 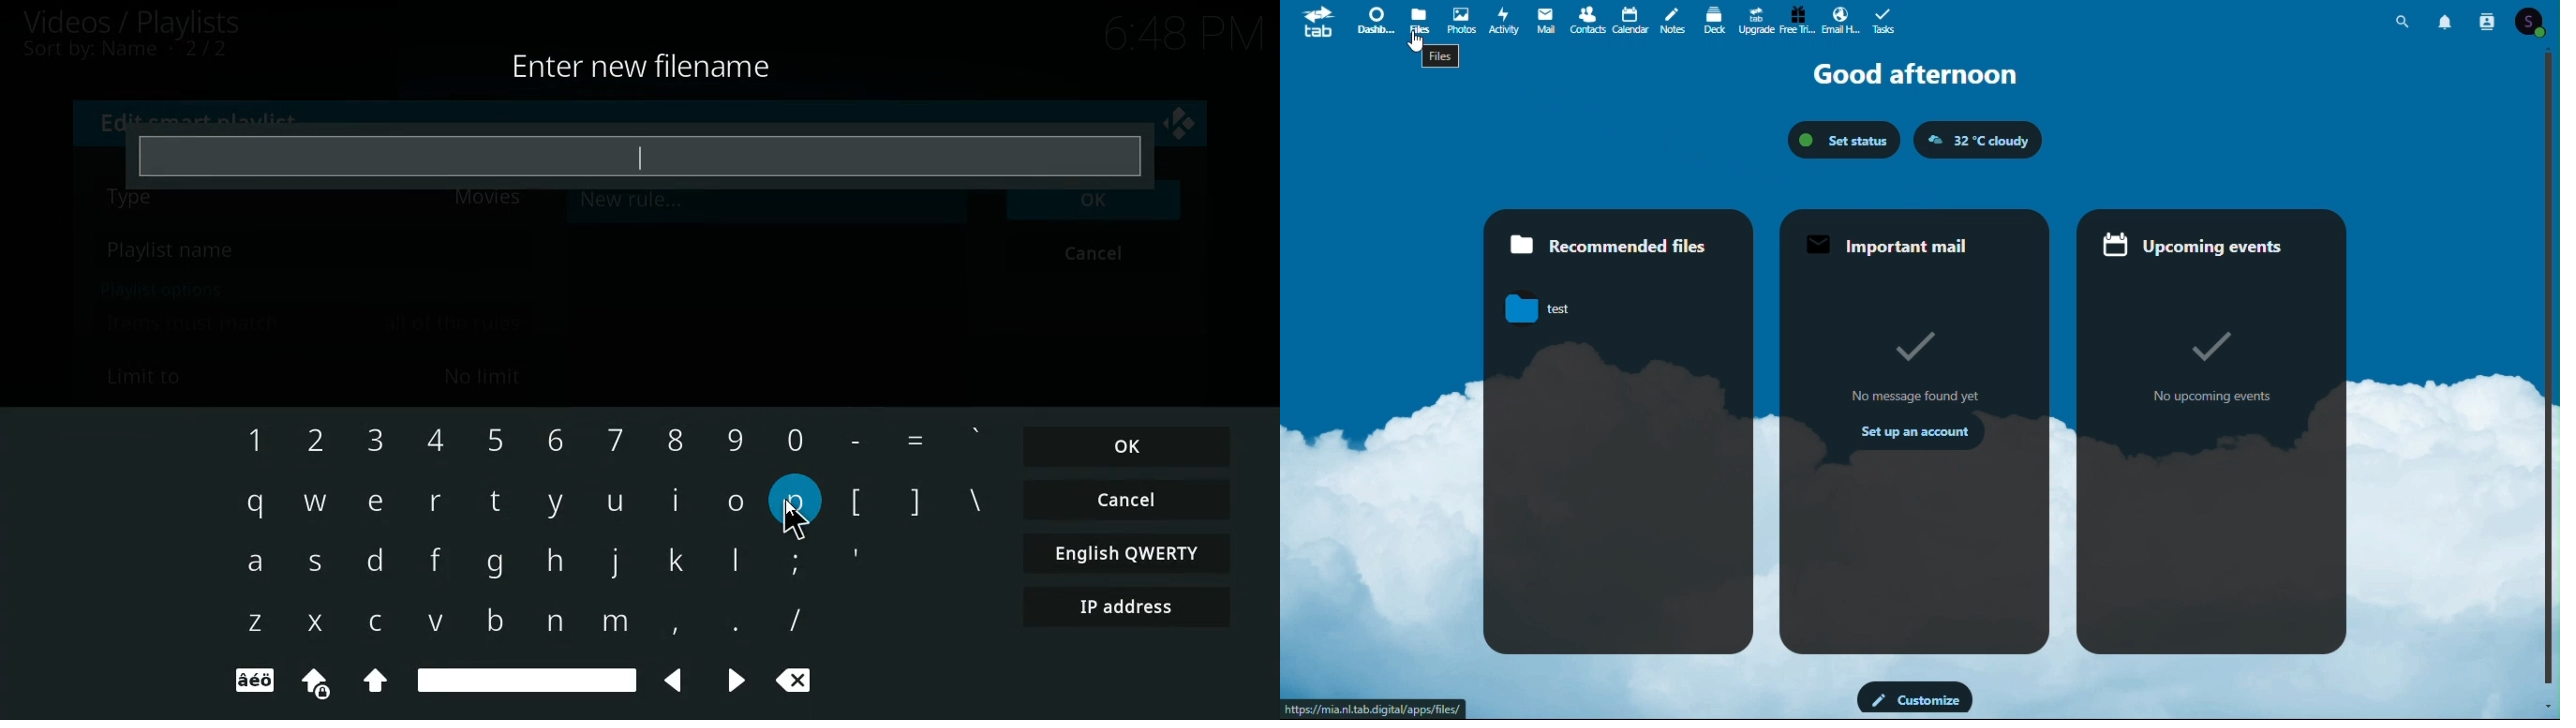 I want to click on good afternoon, so click(x=1919, y=75).